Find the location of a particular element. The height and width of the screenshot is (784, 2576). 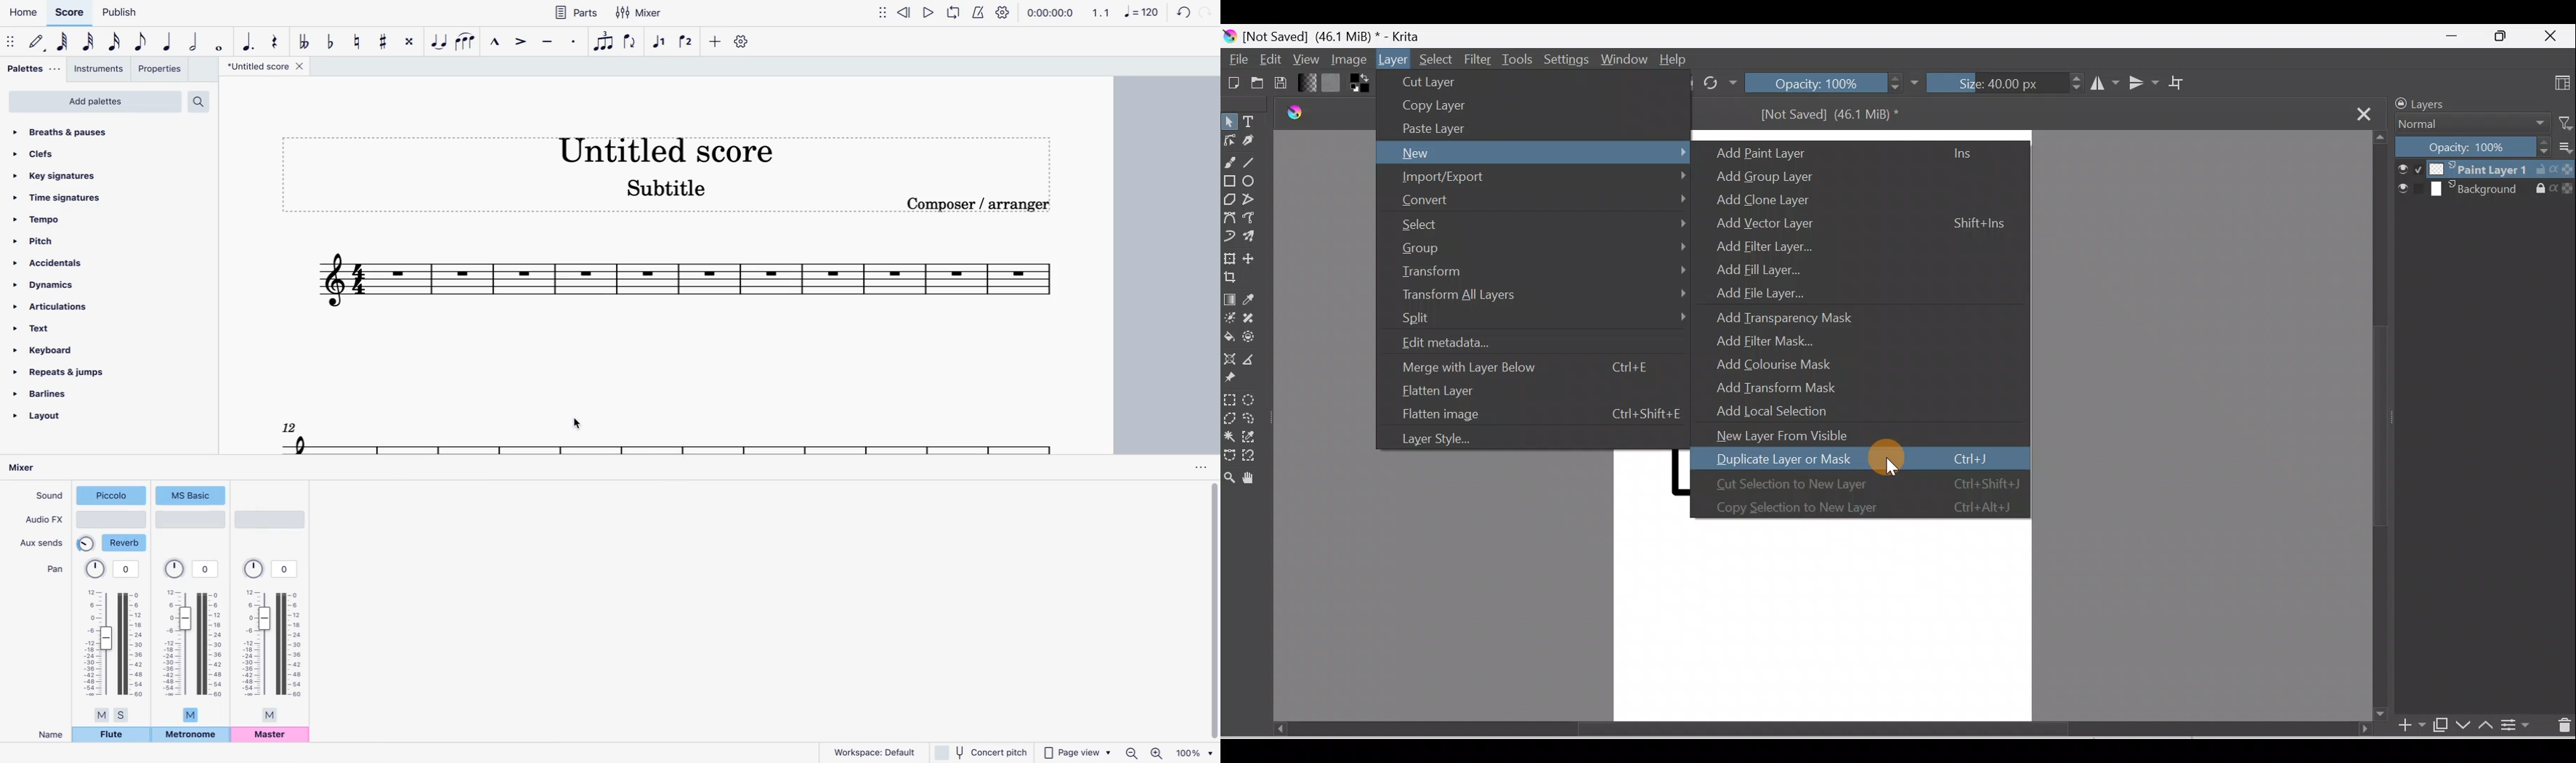

Ellipse tool is located at coordinates (1255, 182).